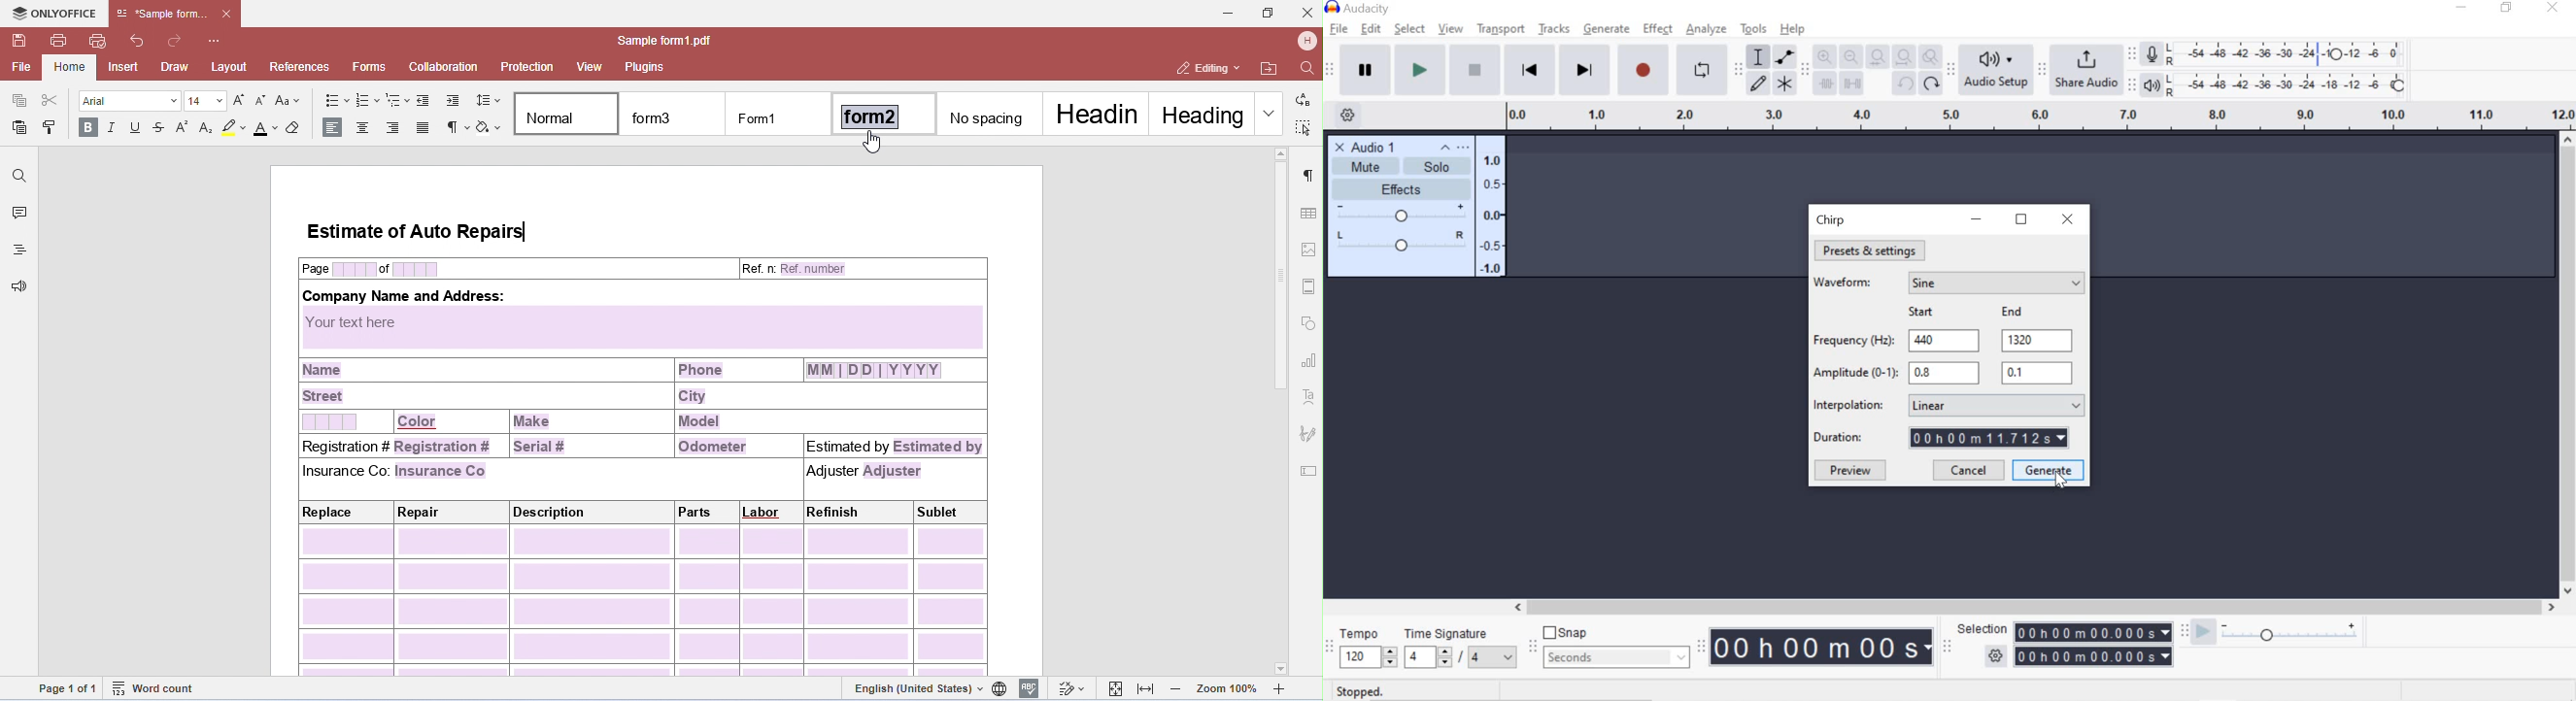  I want to click on Interpolation field, so click(1997, 405).